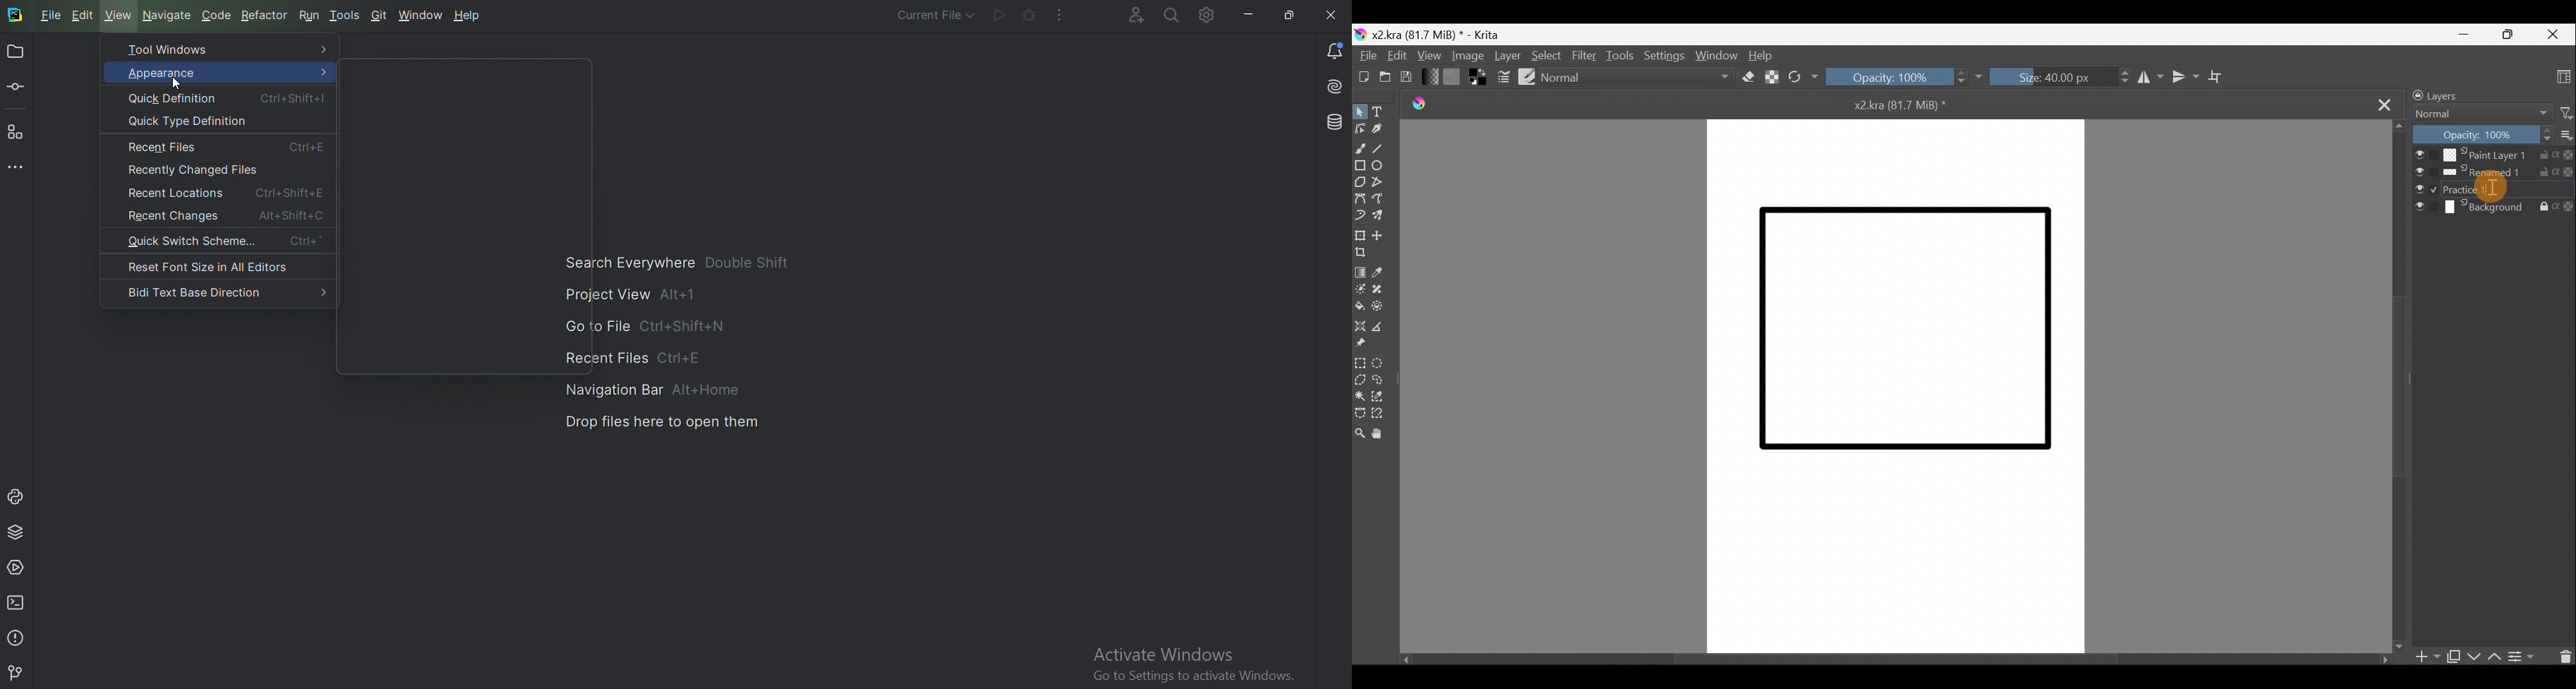 This screenshot has width=2576, height=700. Describe the element at coordinates (925, 16) in the screenshot. I see `Current file` at that location.